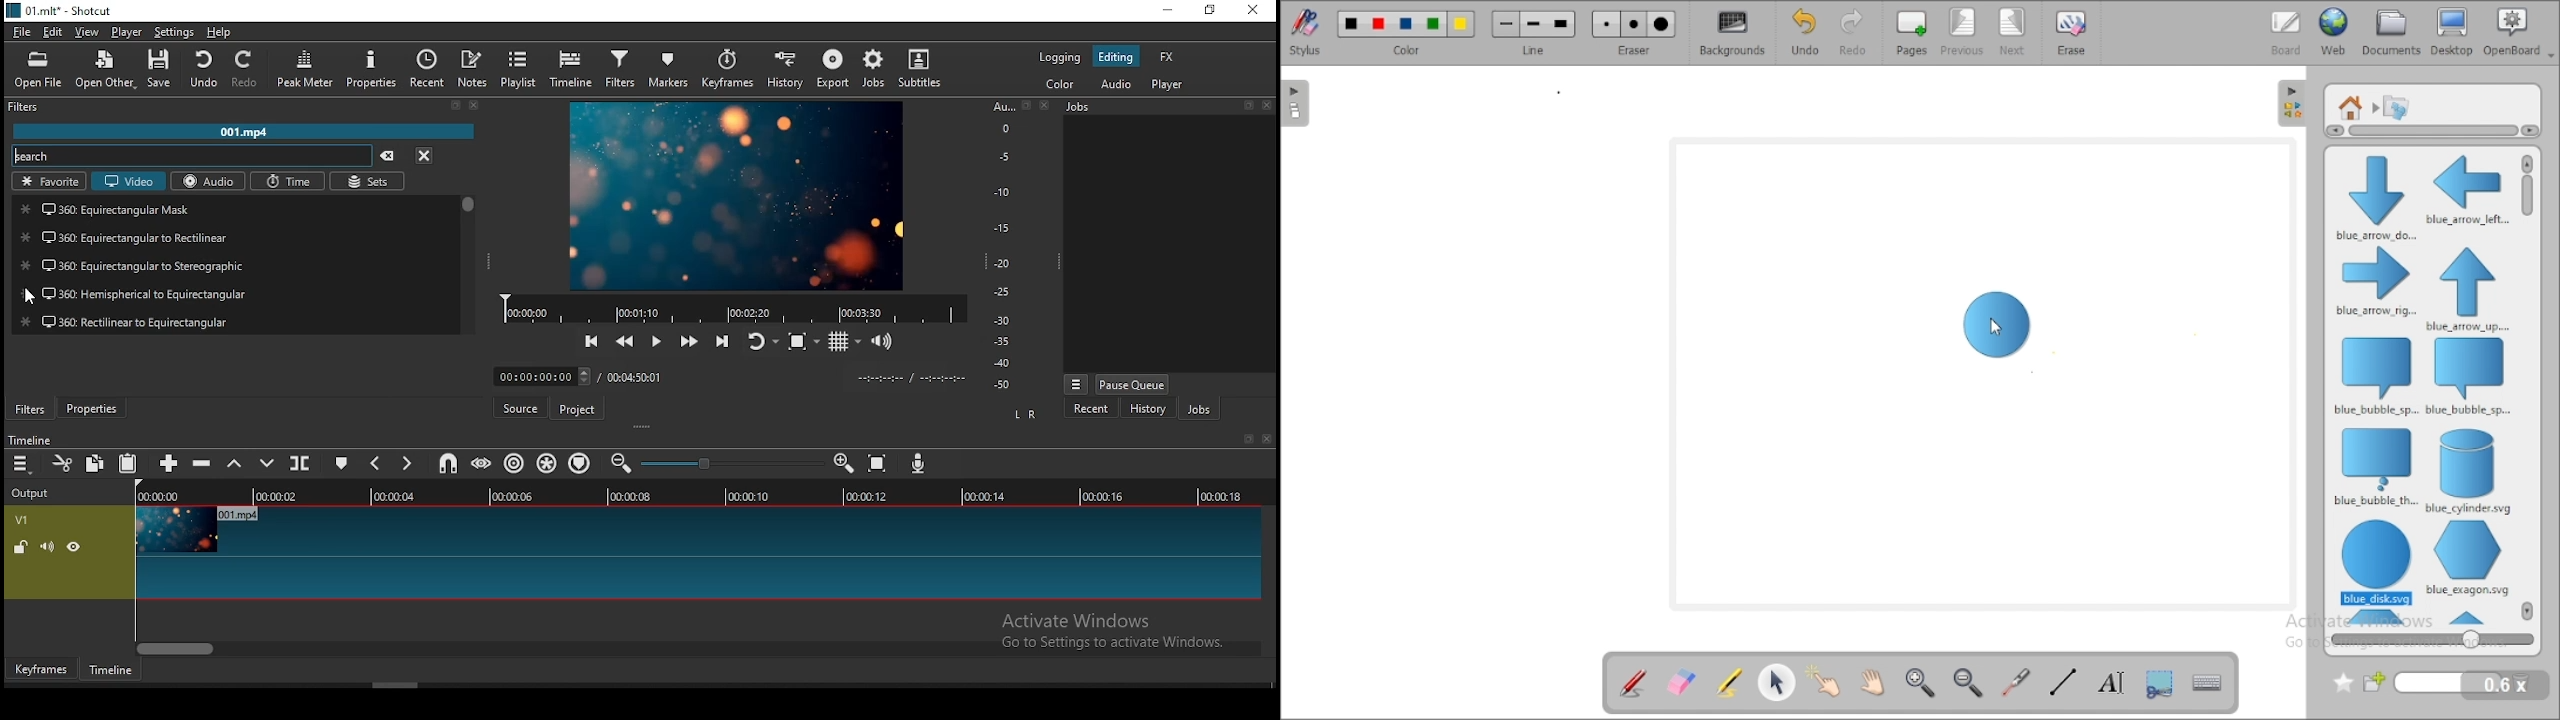 This screenshot has width=2576, height=728. What do you see at coordinates (1963, 33) in the screenshot?
I see `previous` at bounding box center [1963, 33].